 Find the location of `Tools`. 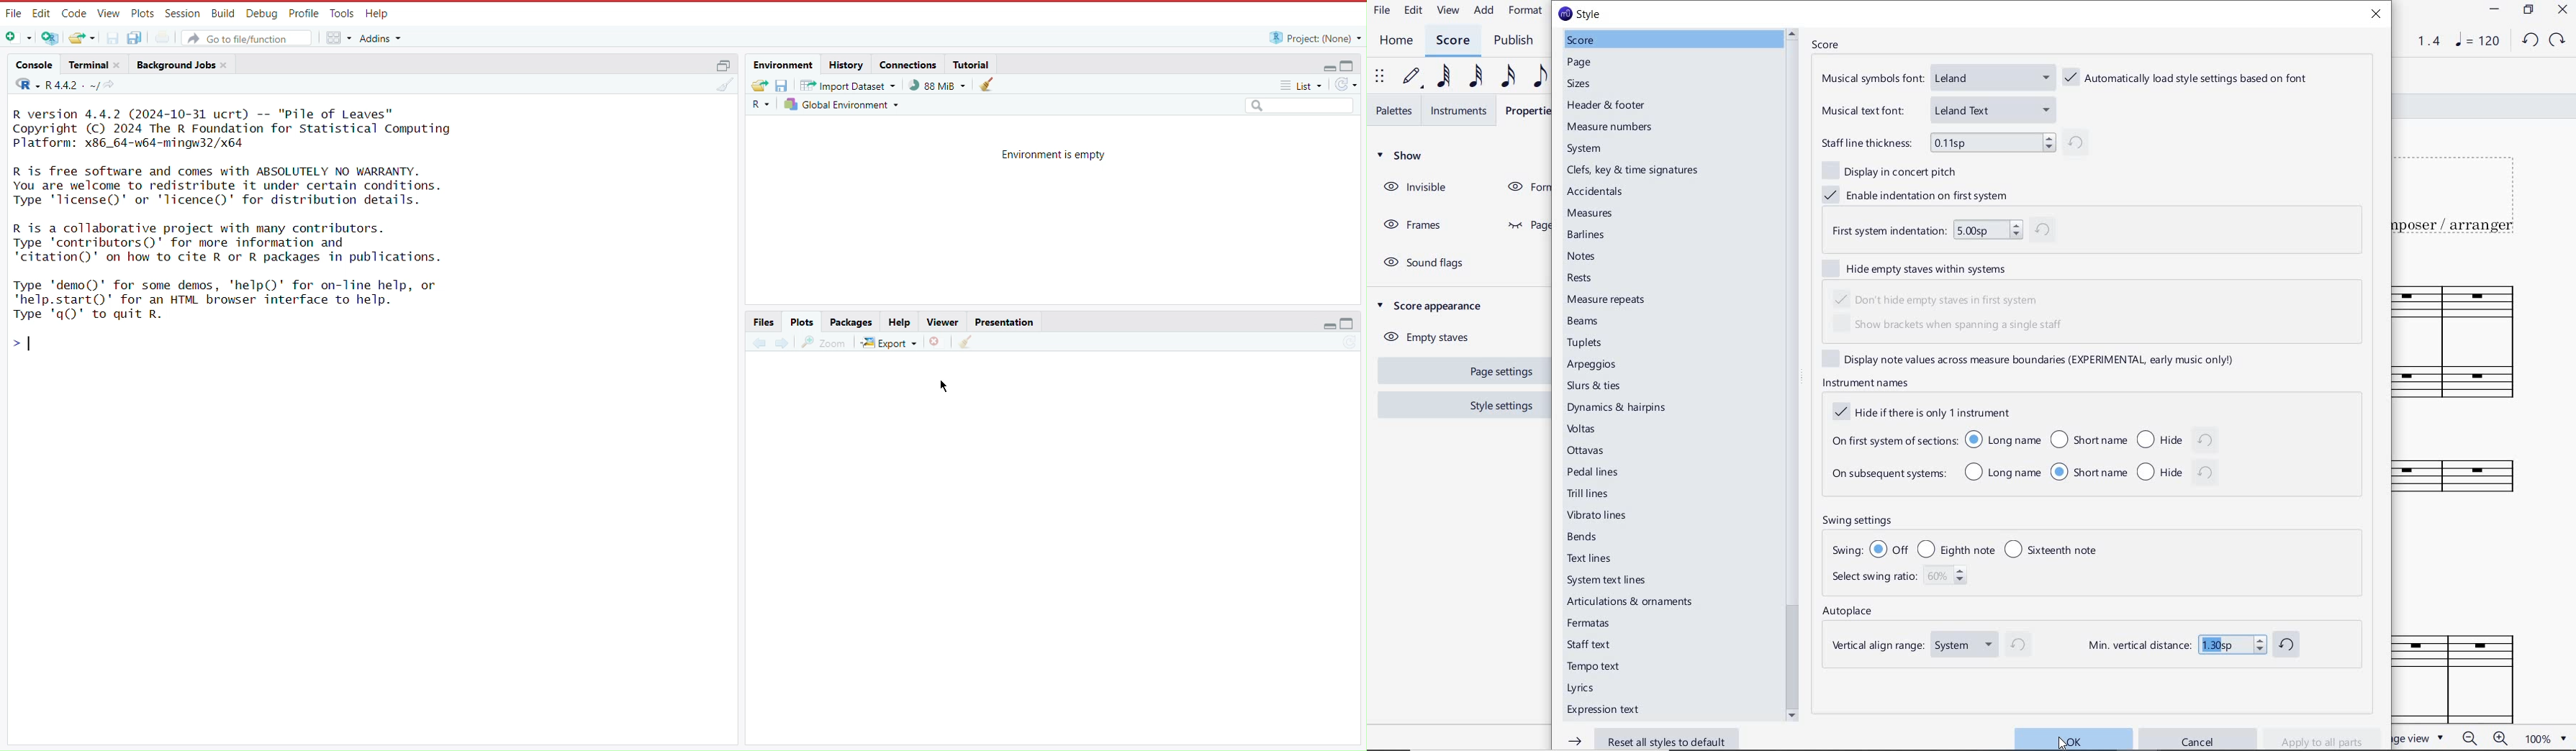

Tools is located at coordinates (340, 14).